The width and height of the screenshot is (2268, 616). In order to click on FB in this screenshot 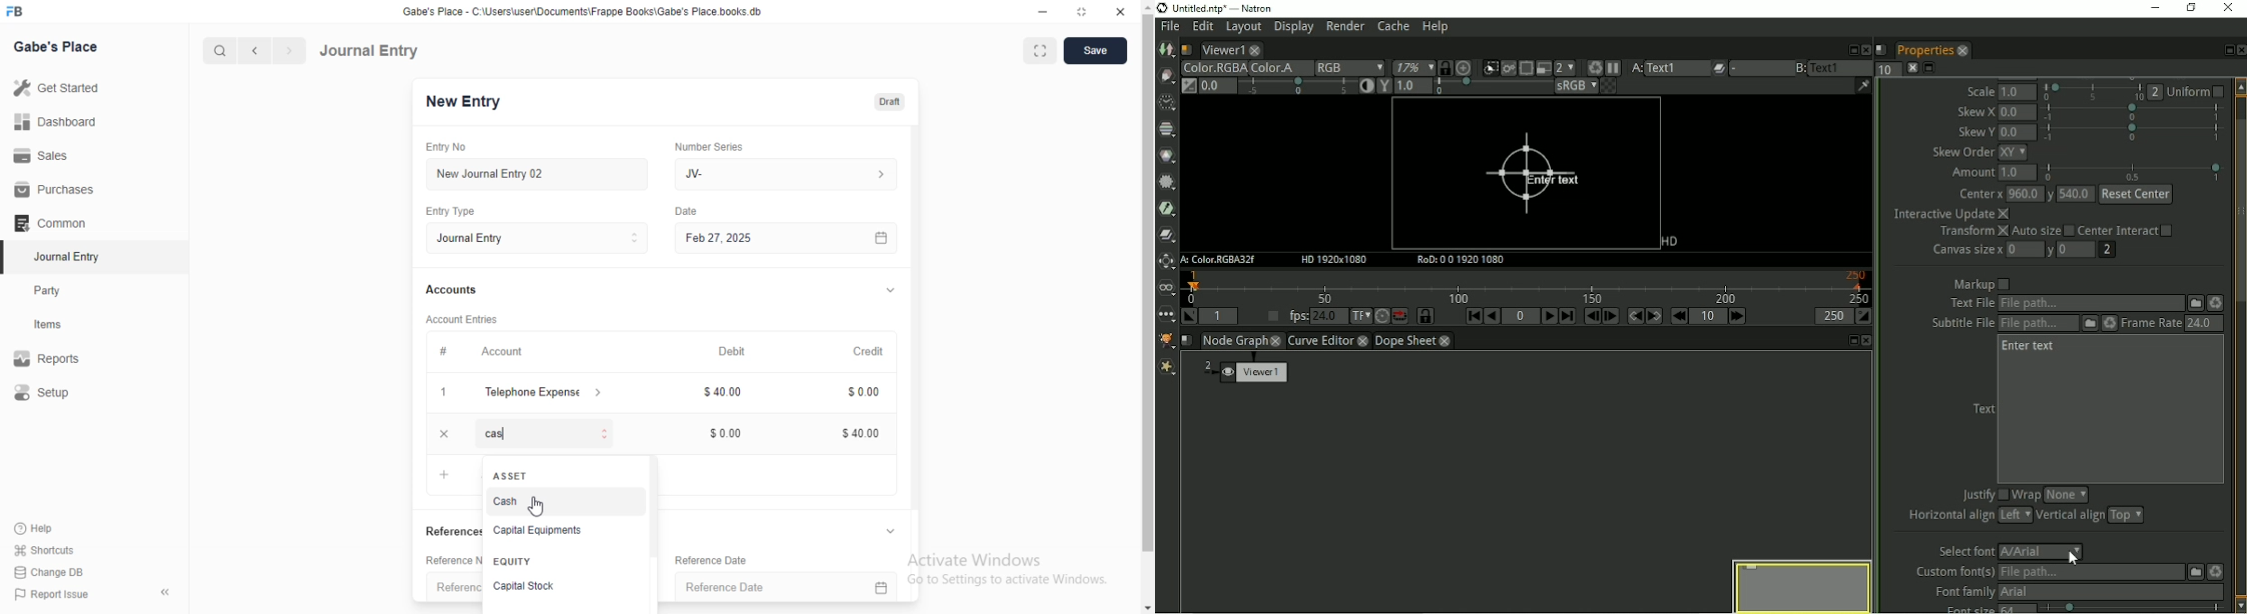, I will do `click(17, 10)`.